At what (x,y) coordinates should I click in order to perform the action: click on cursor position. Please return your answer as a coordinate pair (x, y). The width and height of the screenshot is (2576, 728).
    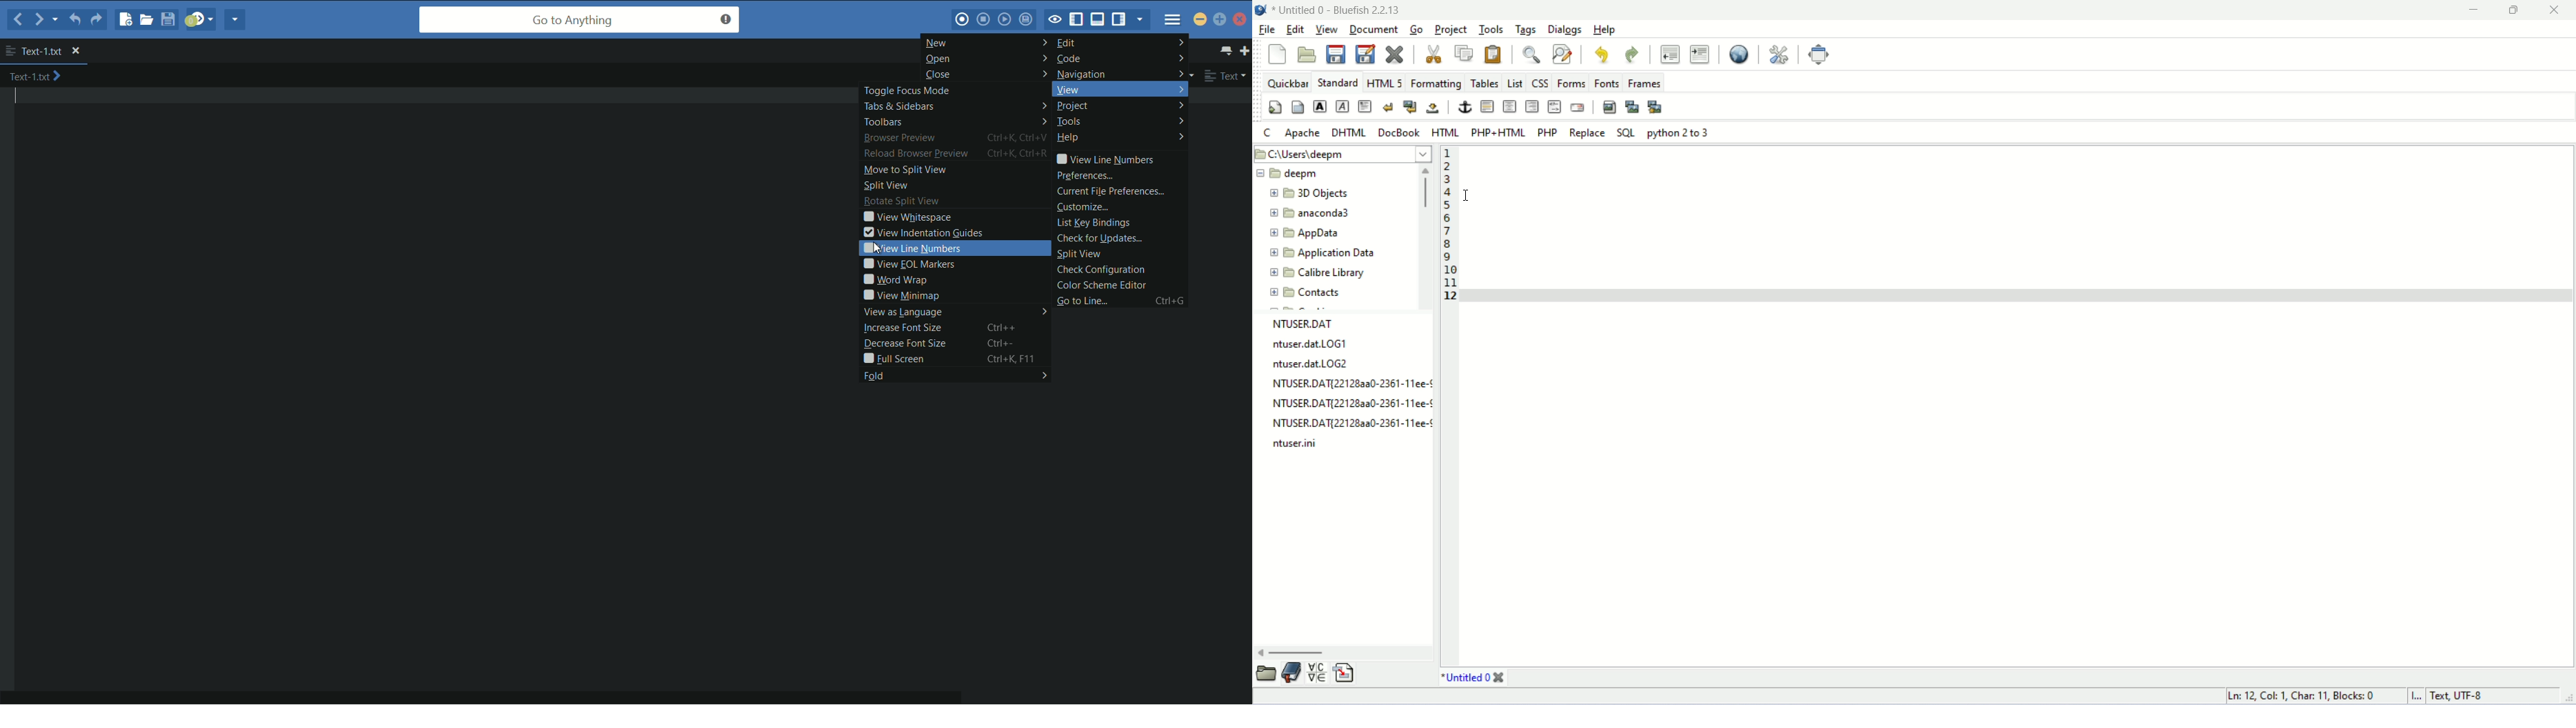
    Looking at the image, I should click on (2304, 695).